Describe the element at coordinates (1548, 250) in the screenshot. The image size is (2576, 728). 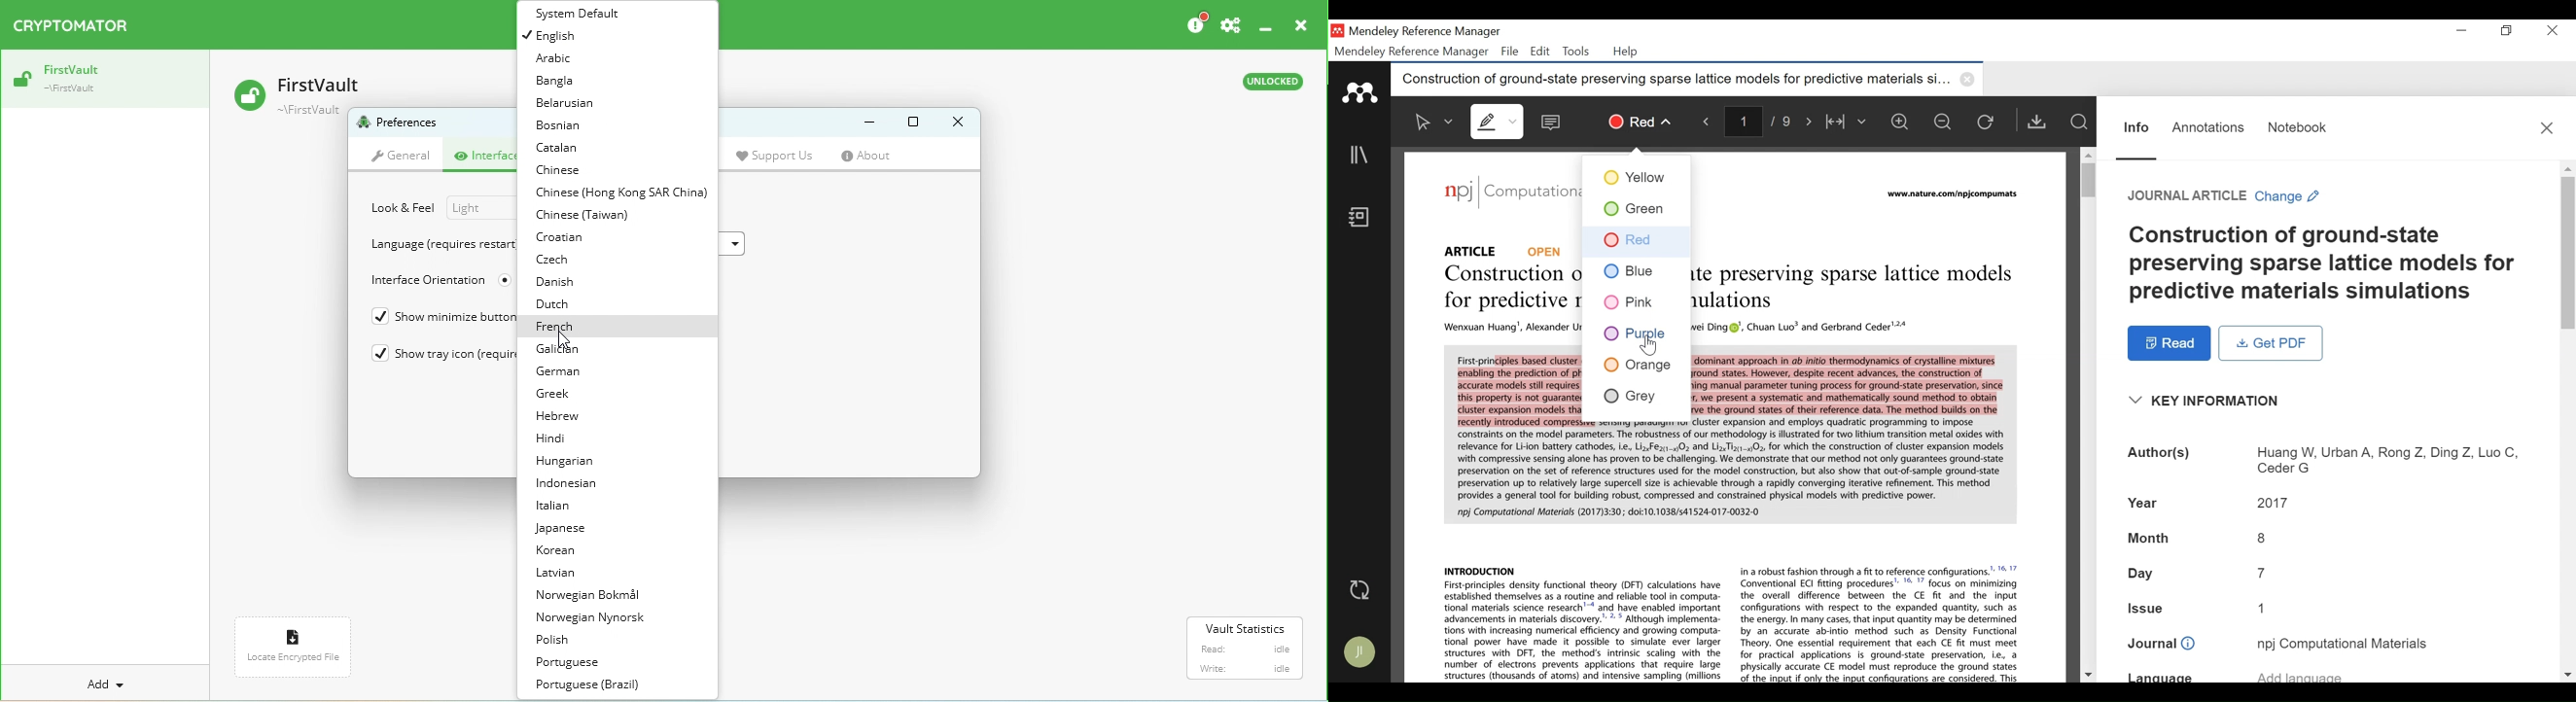
I see `Open` at that location.